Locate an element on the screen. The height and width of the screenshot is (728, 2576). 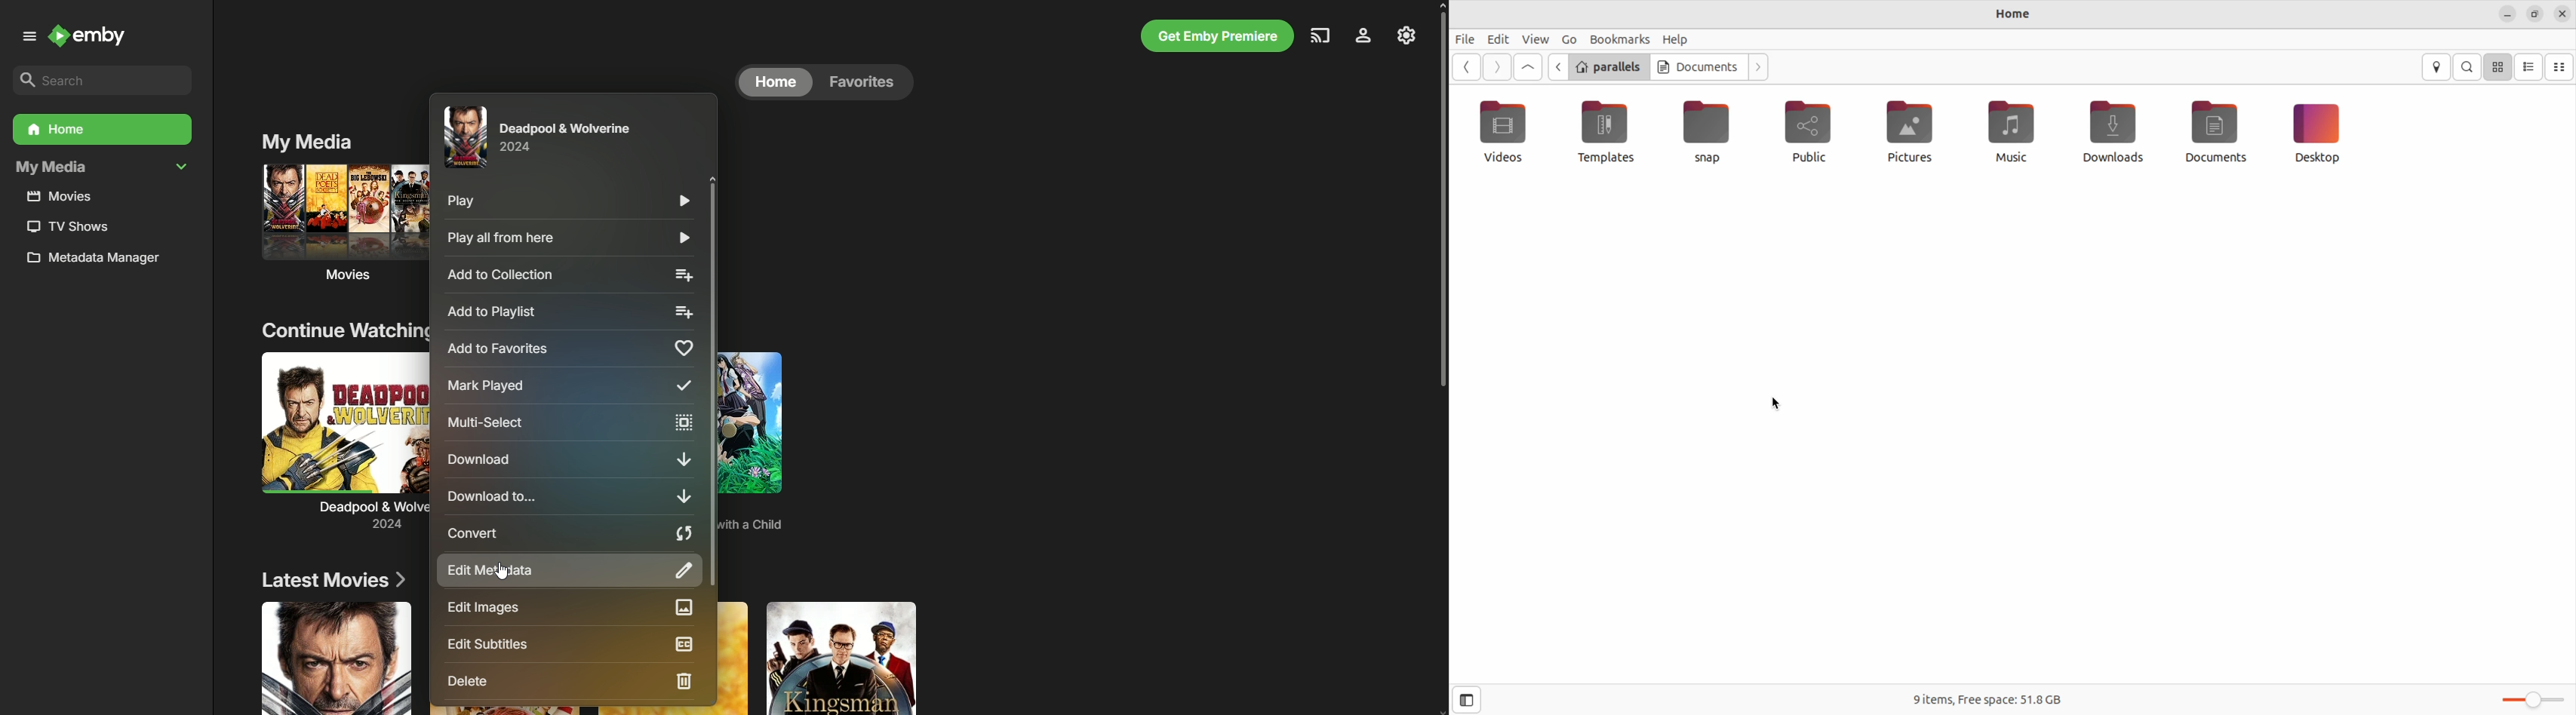
Download is located at coordinates (571, 459).